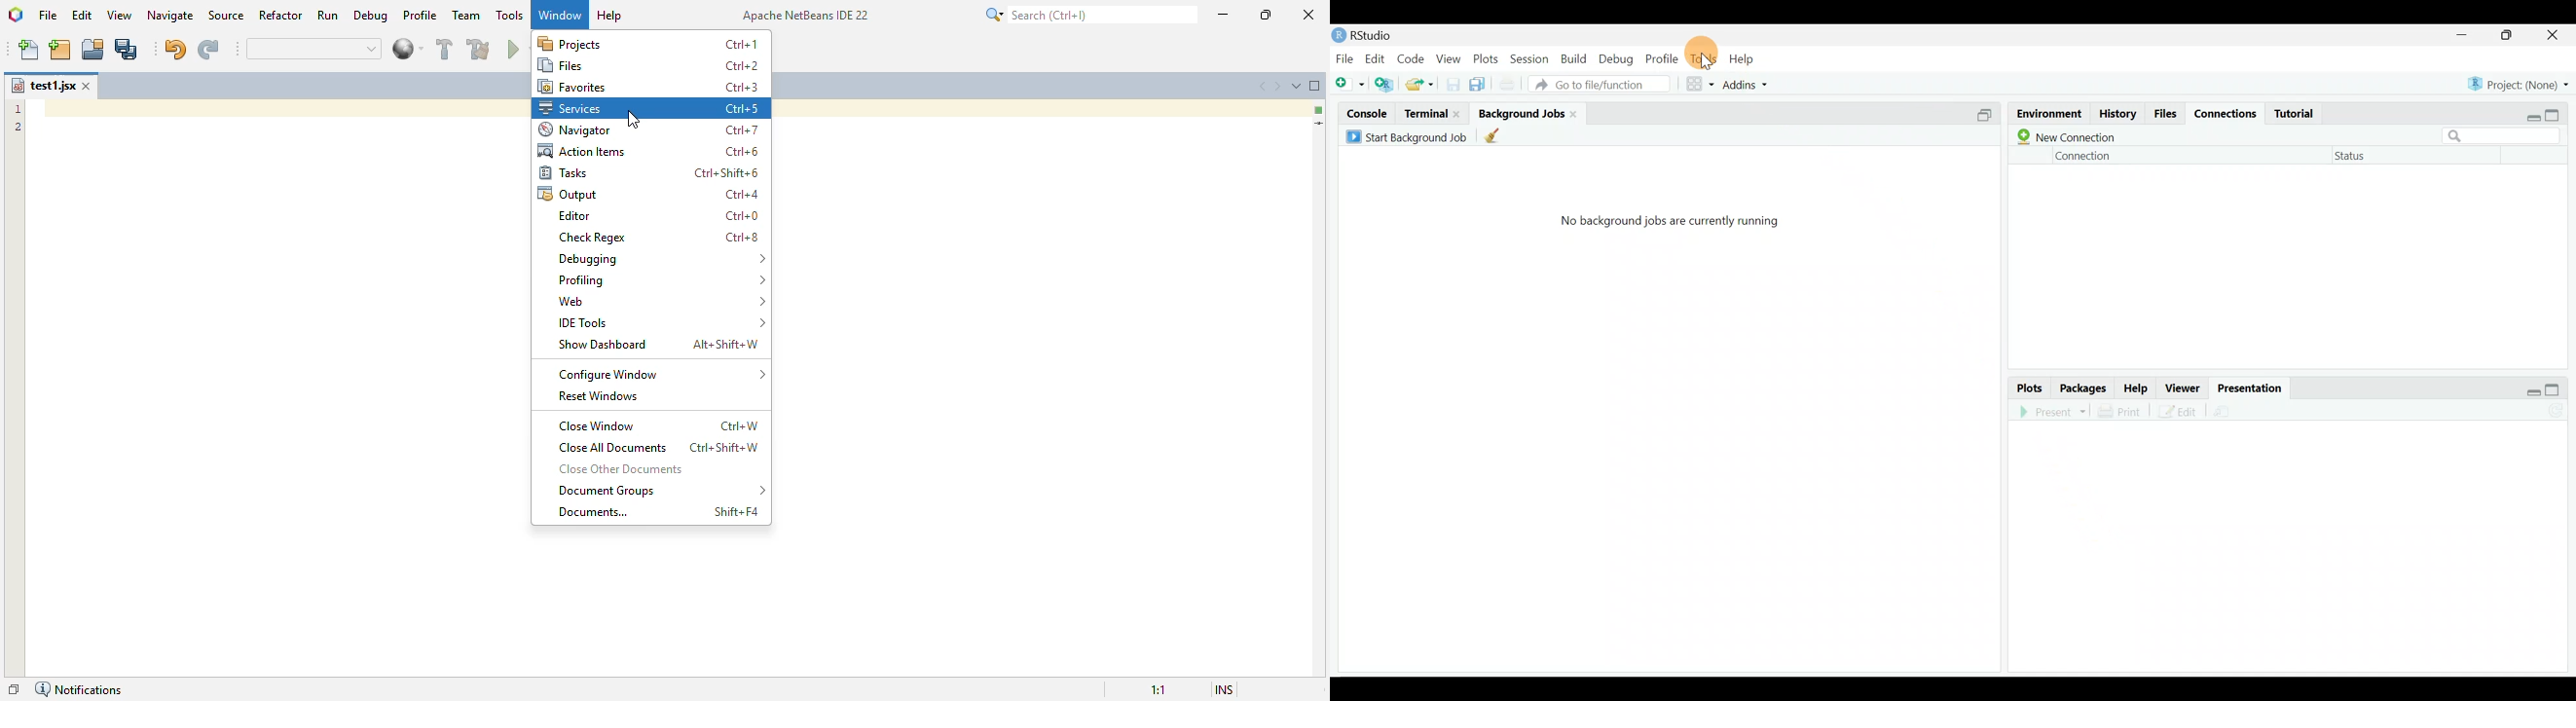  What do you see at coordinates (2136, 387) in the screenshot?
I see `Help` at bounding box center [2136, 387].